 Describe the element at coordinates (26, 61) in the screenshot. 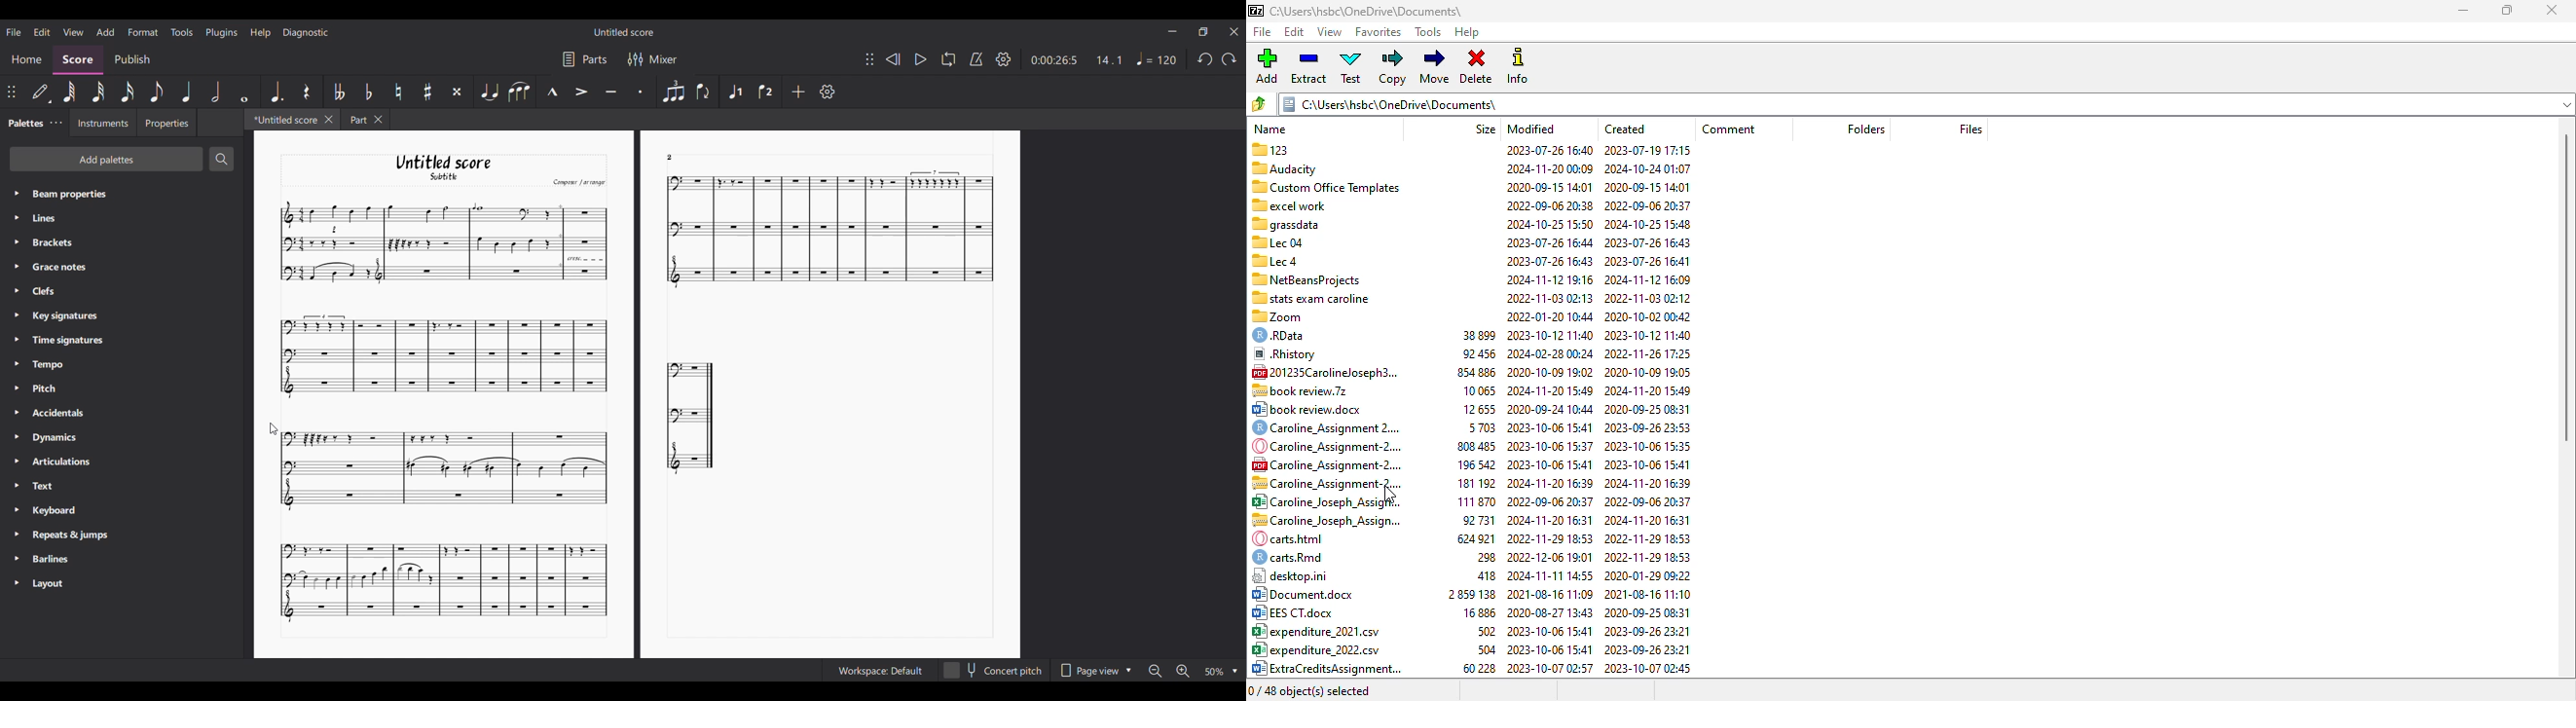

I see `Home ` at that location.